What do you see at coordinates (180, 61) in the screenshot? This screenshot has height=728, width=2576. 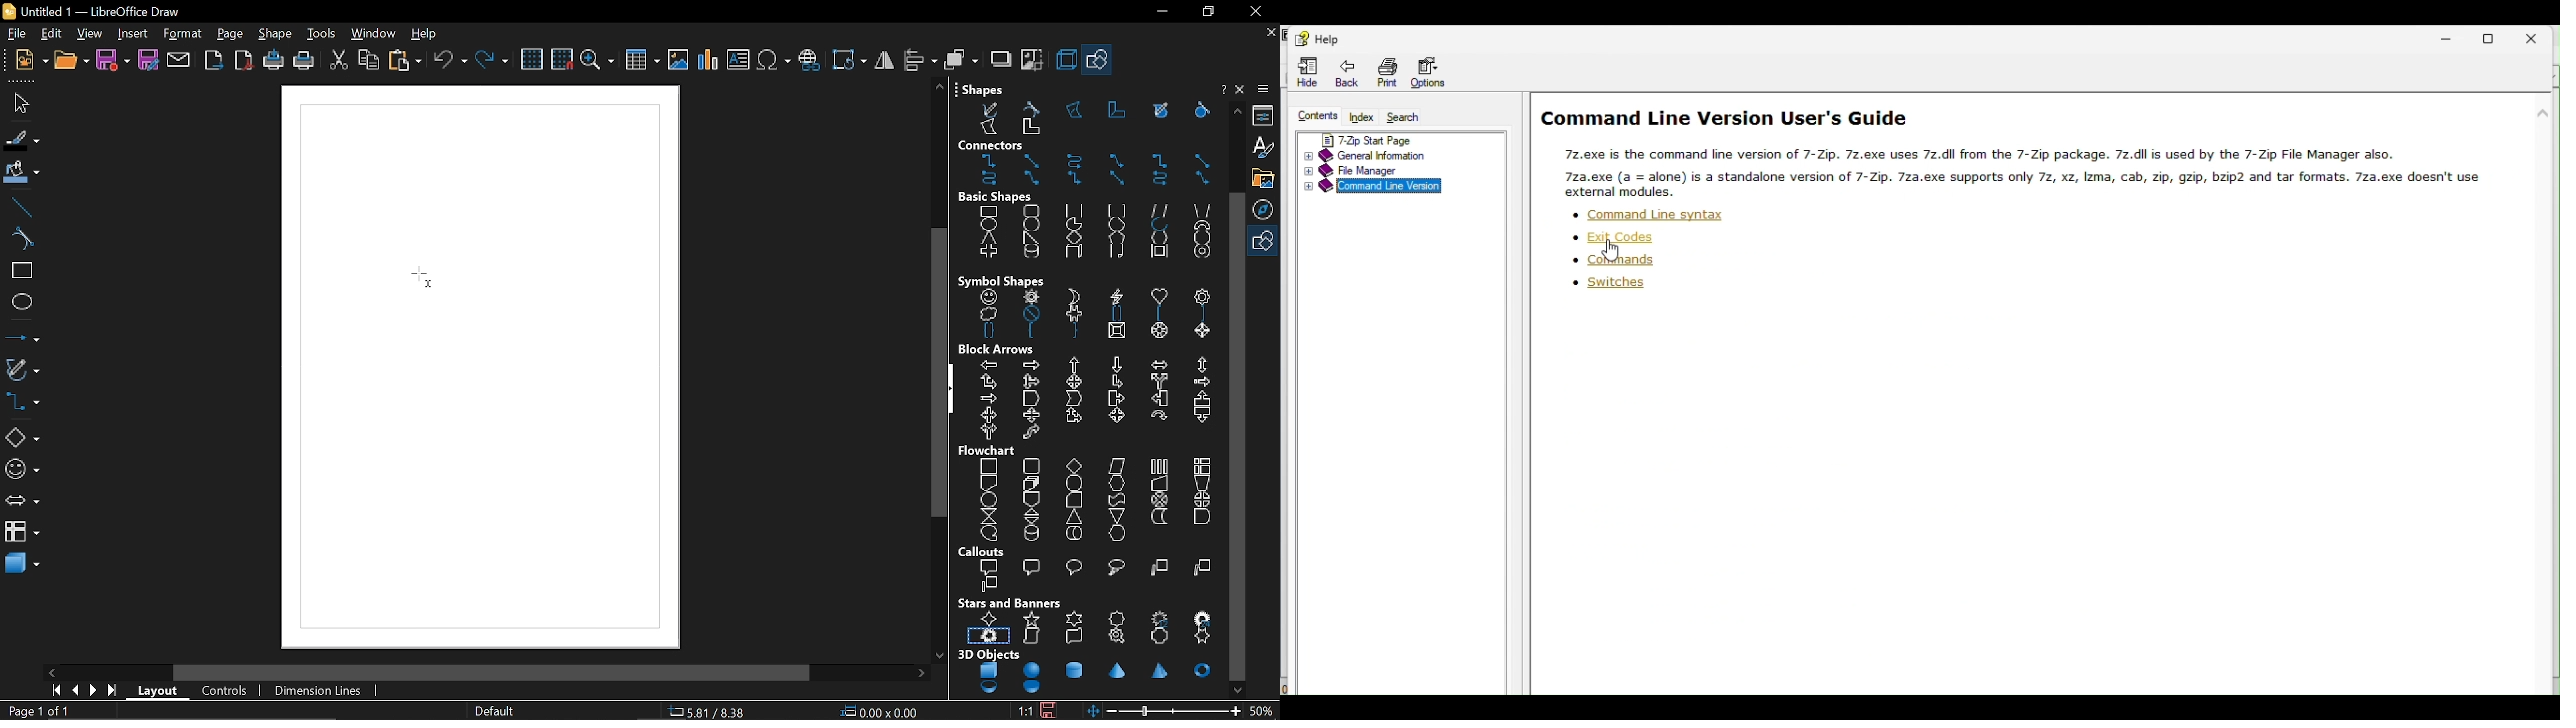 I see `attach` at bounding box center [180, 61].